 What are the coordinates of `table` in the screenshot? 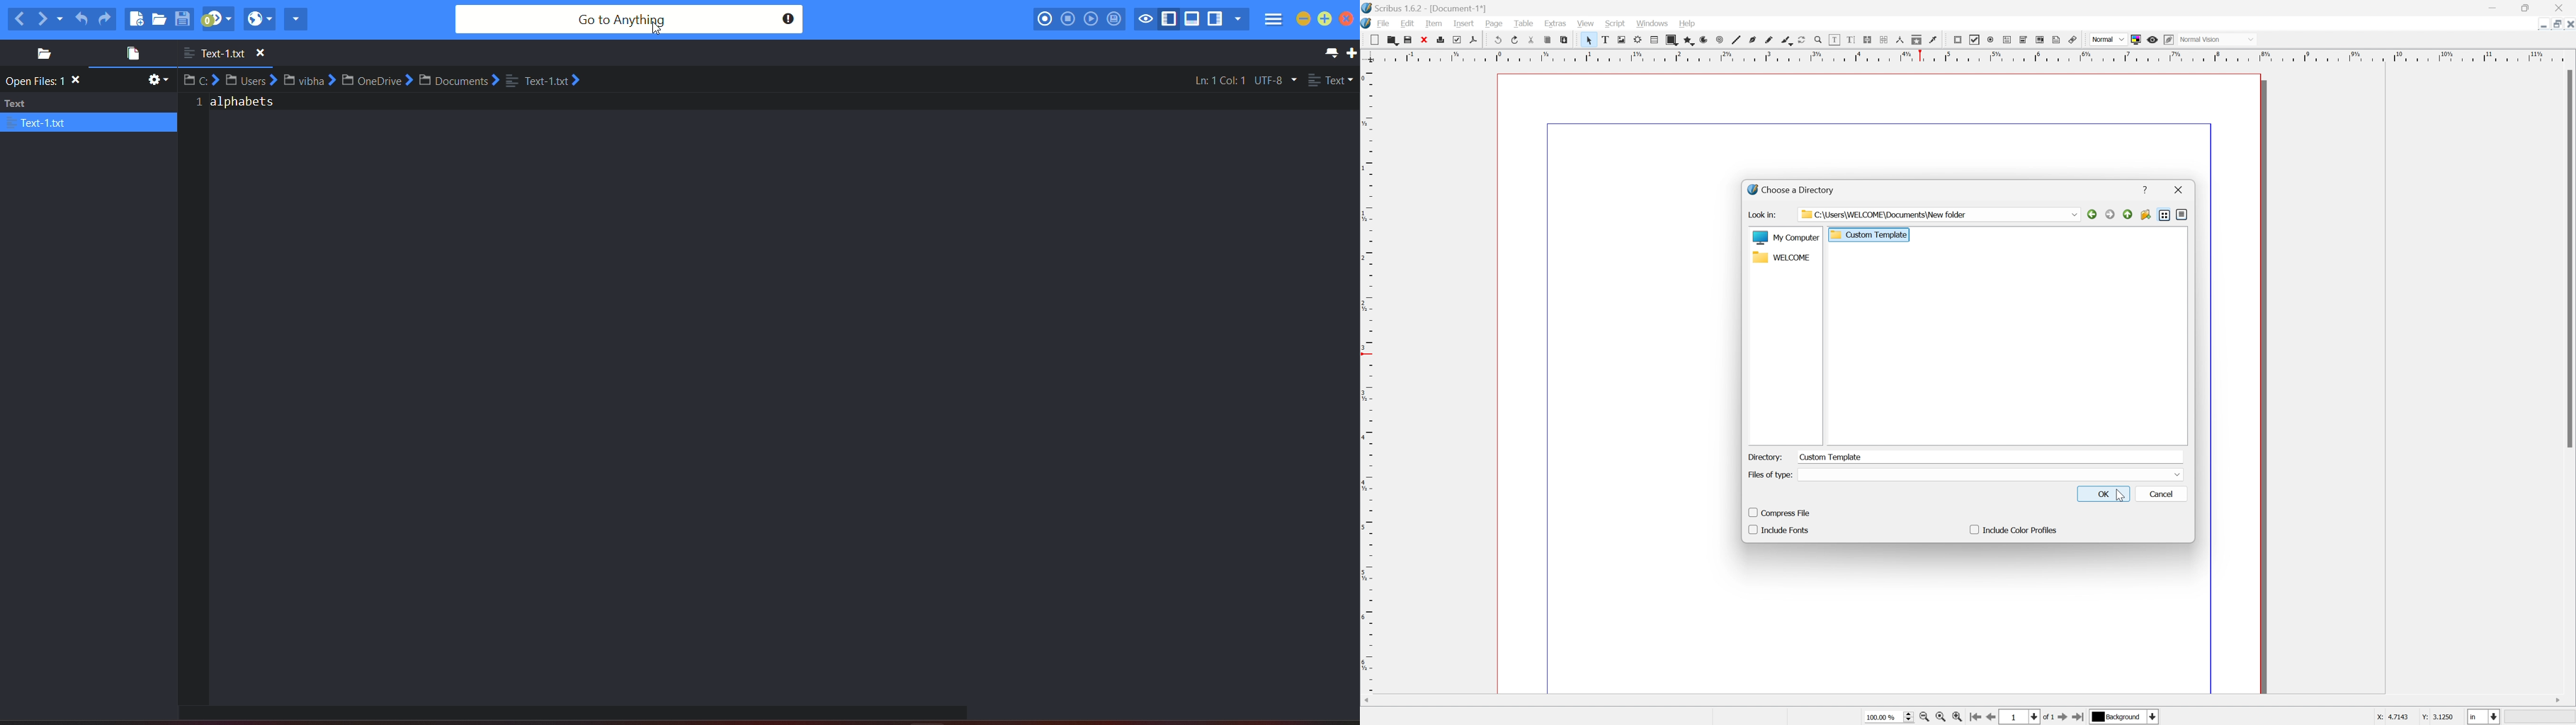 It's located at (1654, 38).